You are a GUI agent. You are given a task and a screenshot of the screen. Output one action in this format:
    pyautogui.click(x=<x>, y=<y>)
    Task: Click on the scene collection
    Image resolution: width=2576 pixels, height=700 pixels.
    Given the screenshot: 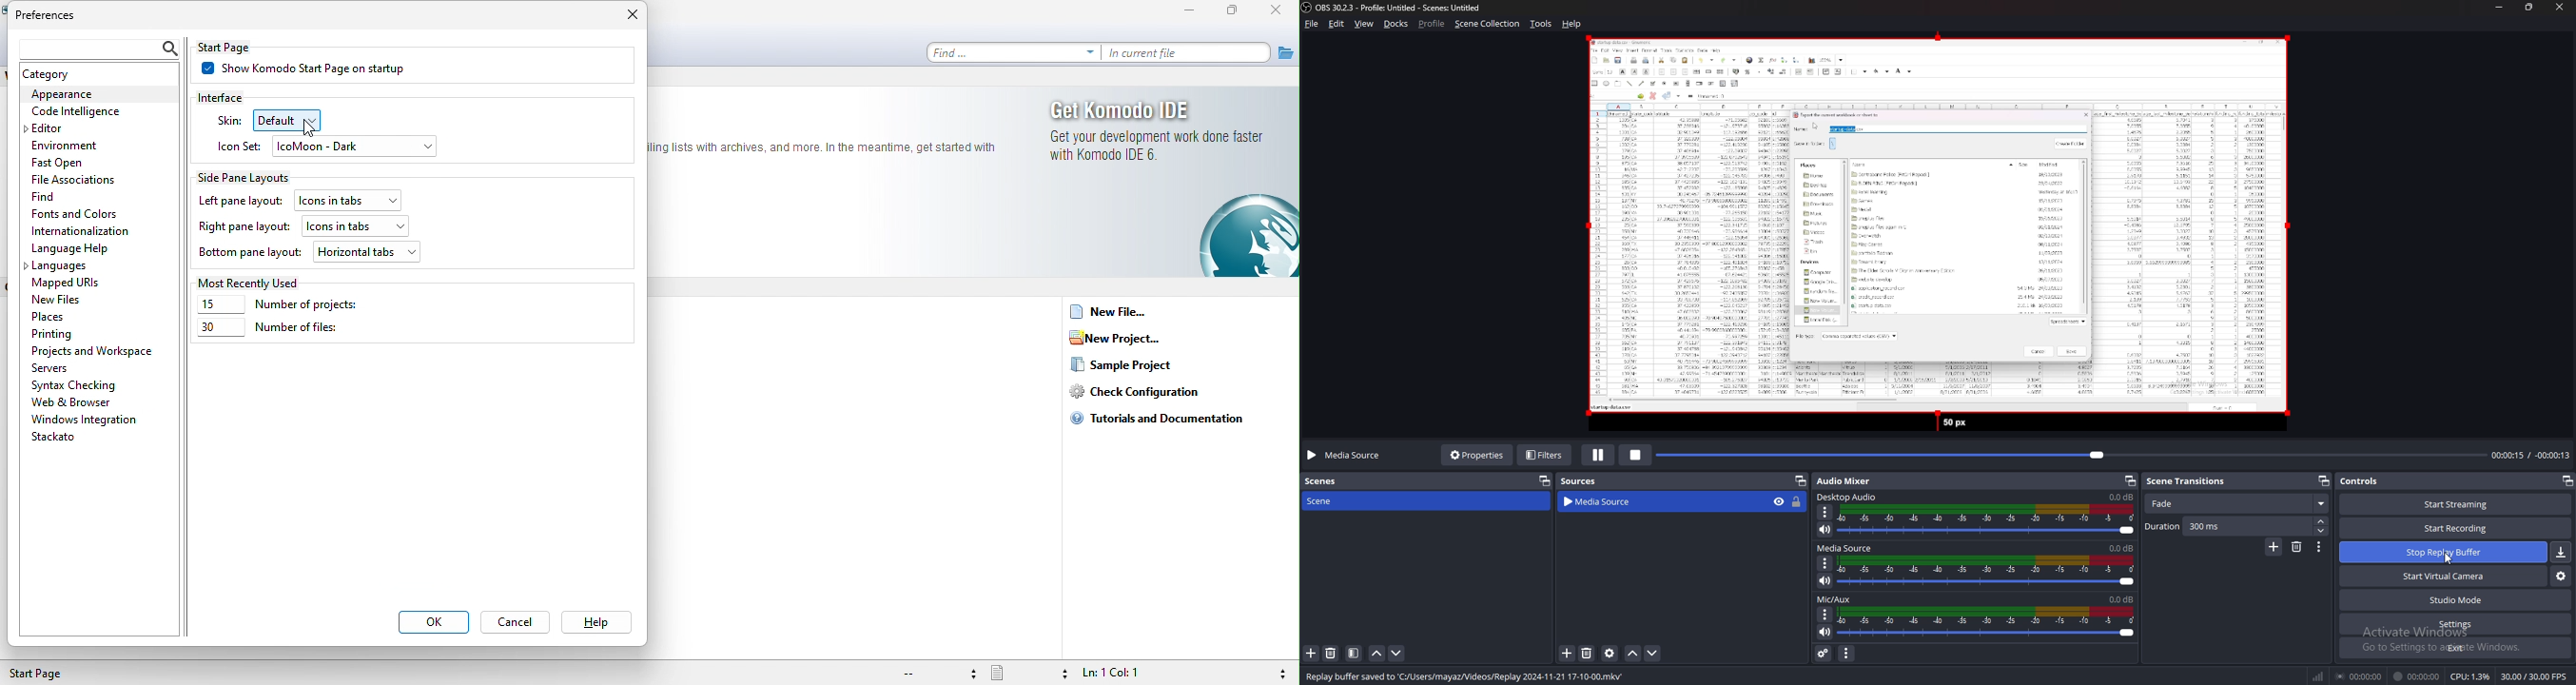 What is the action you would take?
    pyautogui.click(x=1487, y=24)
    